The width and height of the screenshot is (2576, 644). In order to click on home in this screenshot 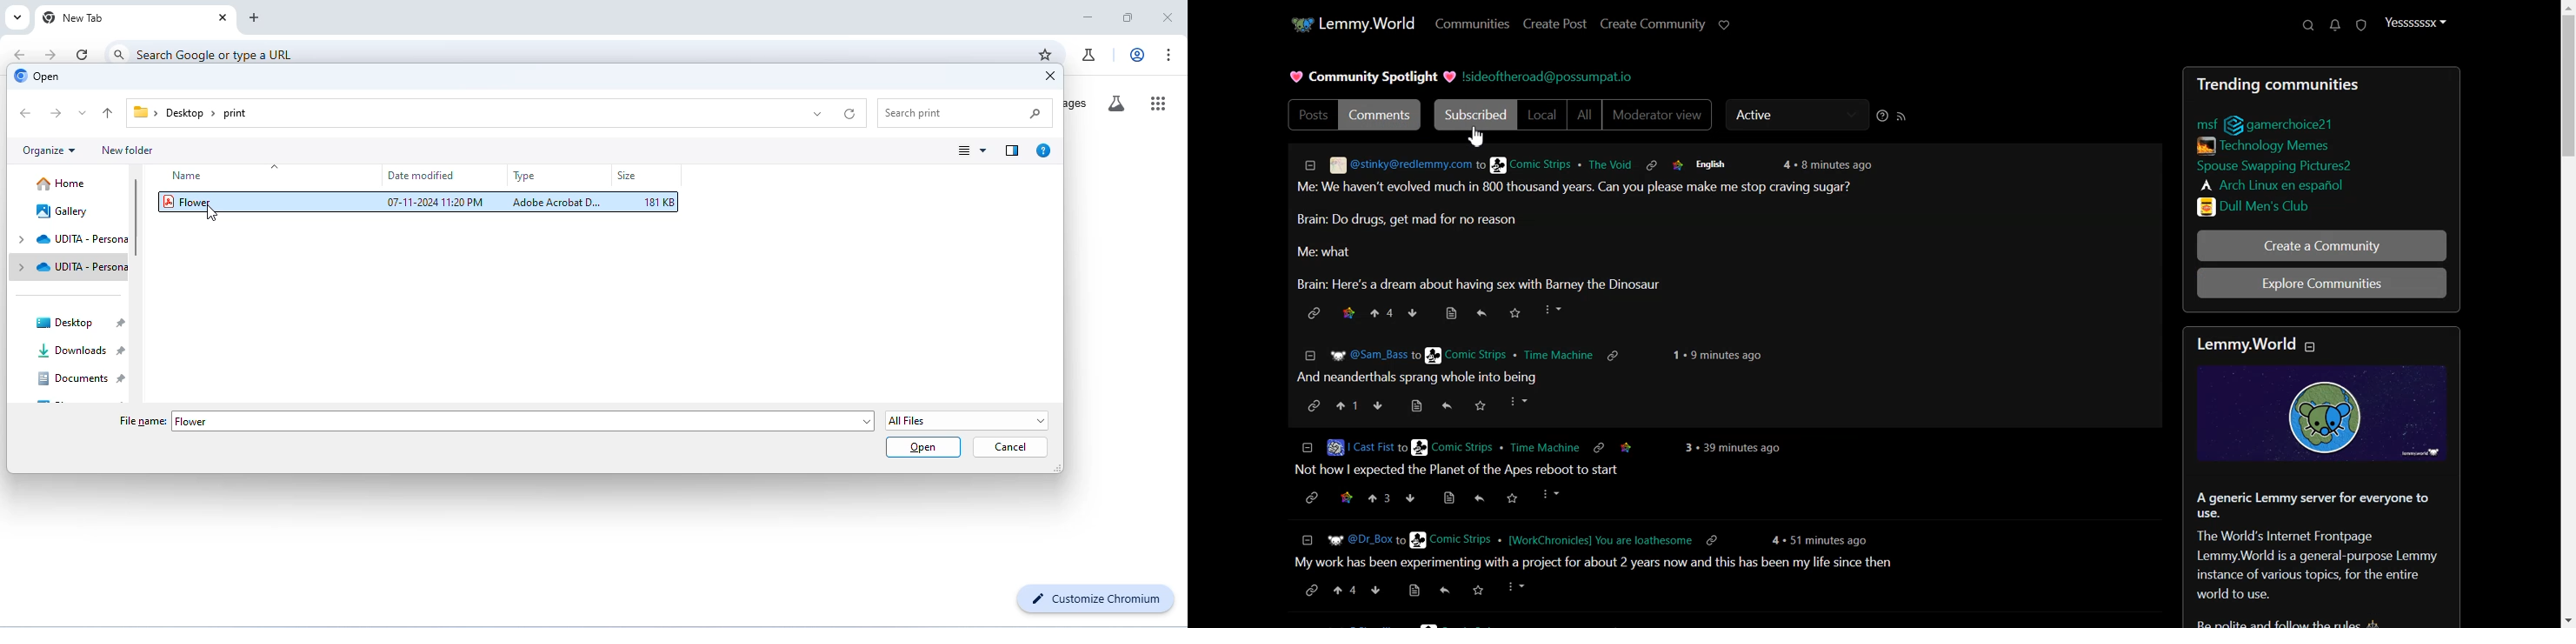, I will do `click(62, 184)`.